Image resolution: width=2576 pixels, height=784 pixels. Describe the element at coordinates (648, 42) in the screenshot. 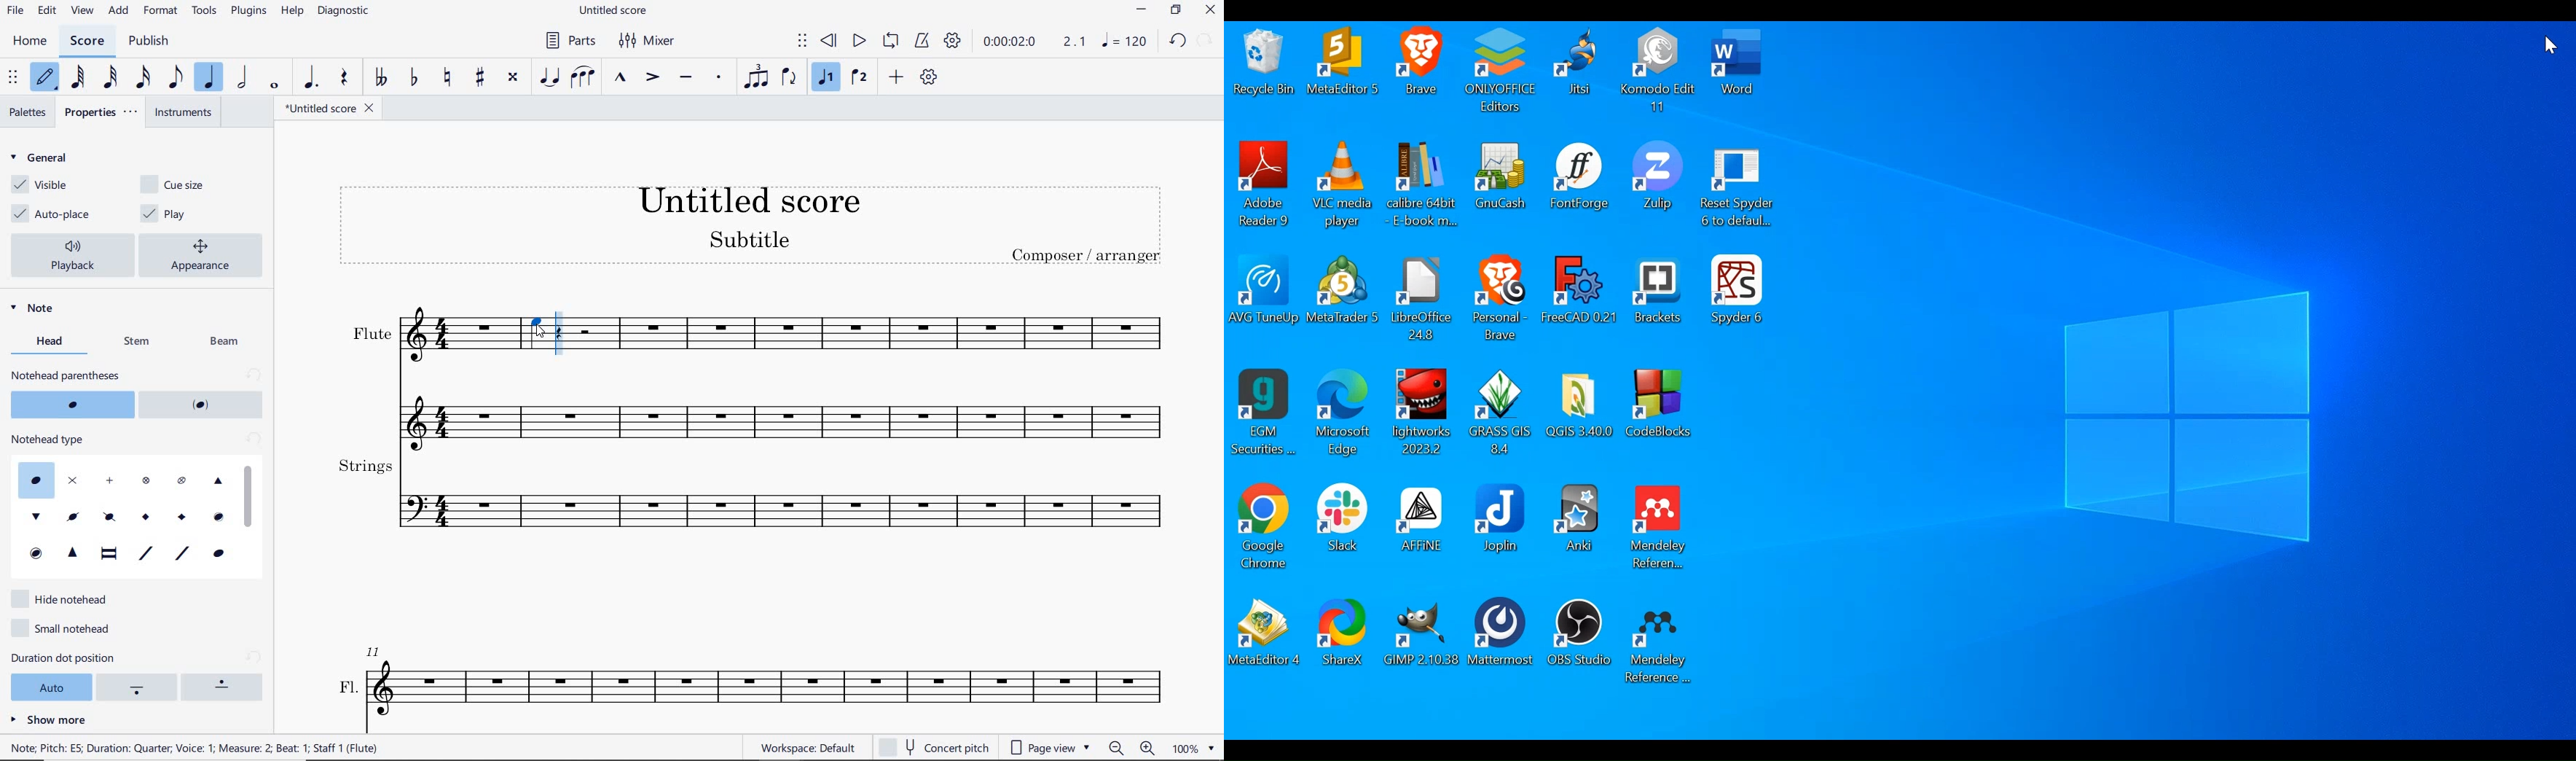

I see `MIXER` at that location.